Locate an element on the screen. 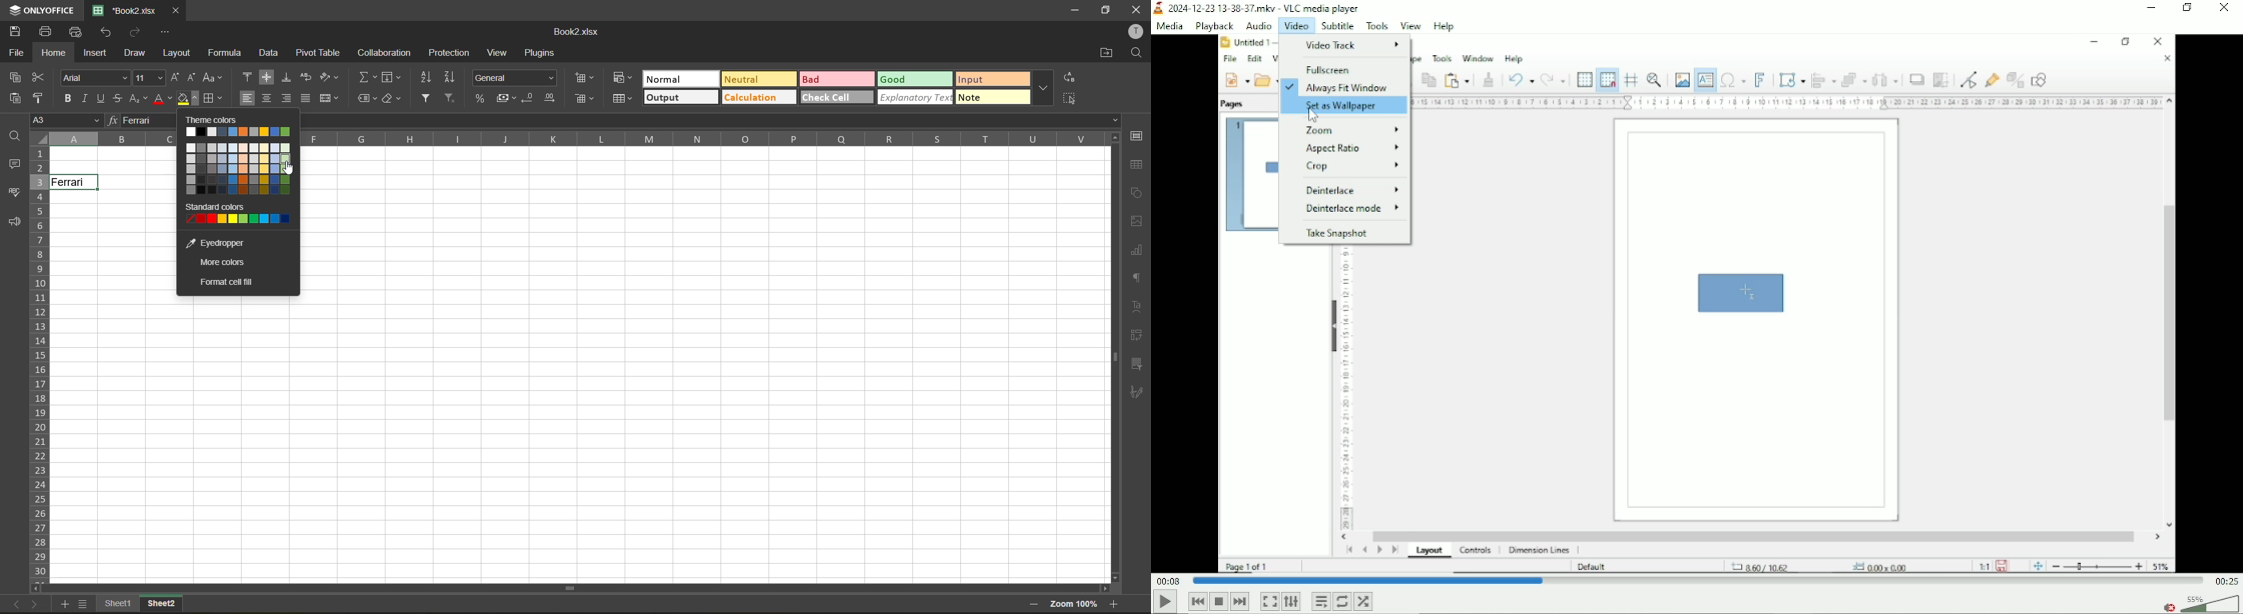  align left is located at coordinates (248, 98).